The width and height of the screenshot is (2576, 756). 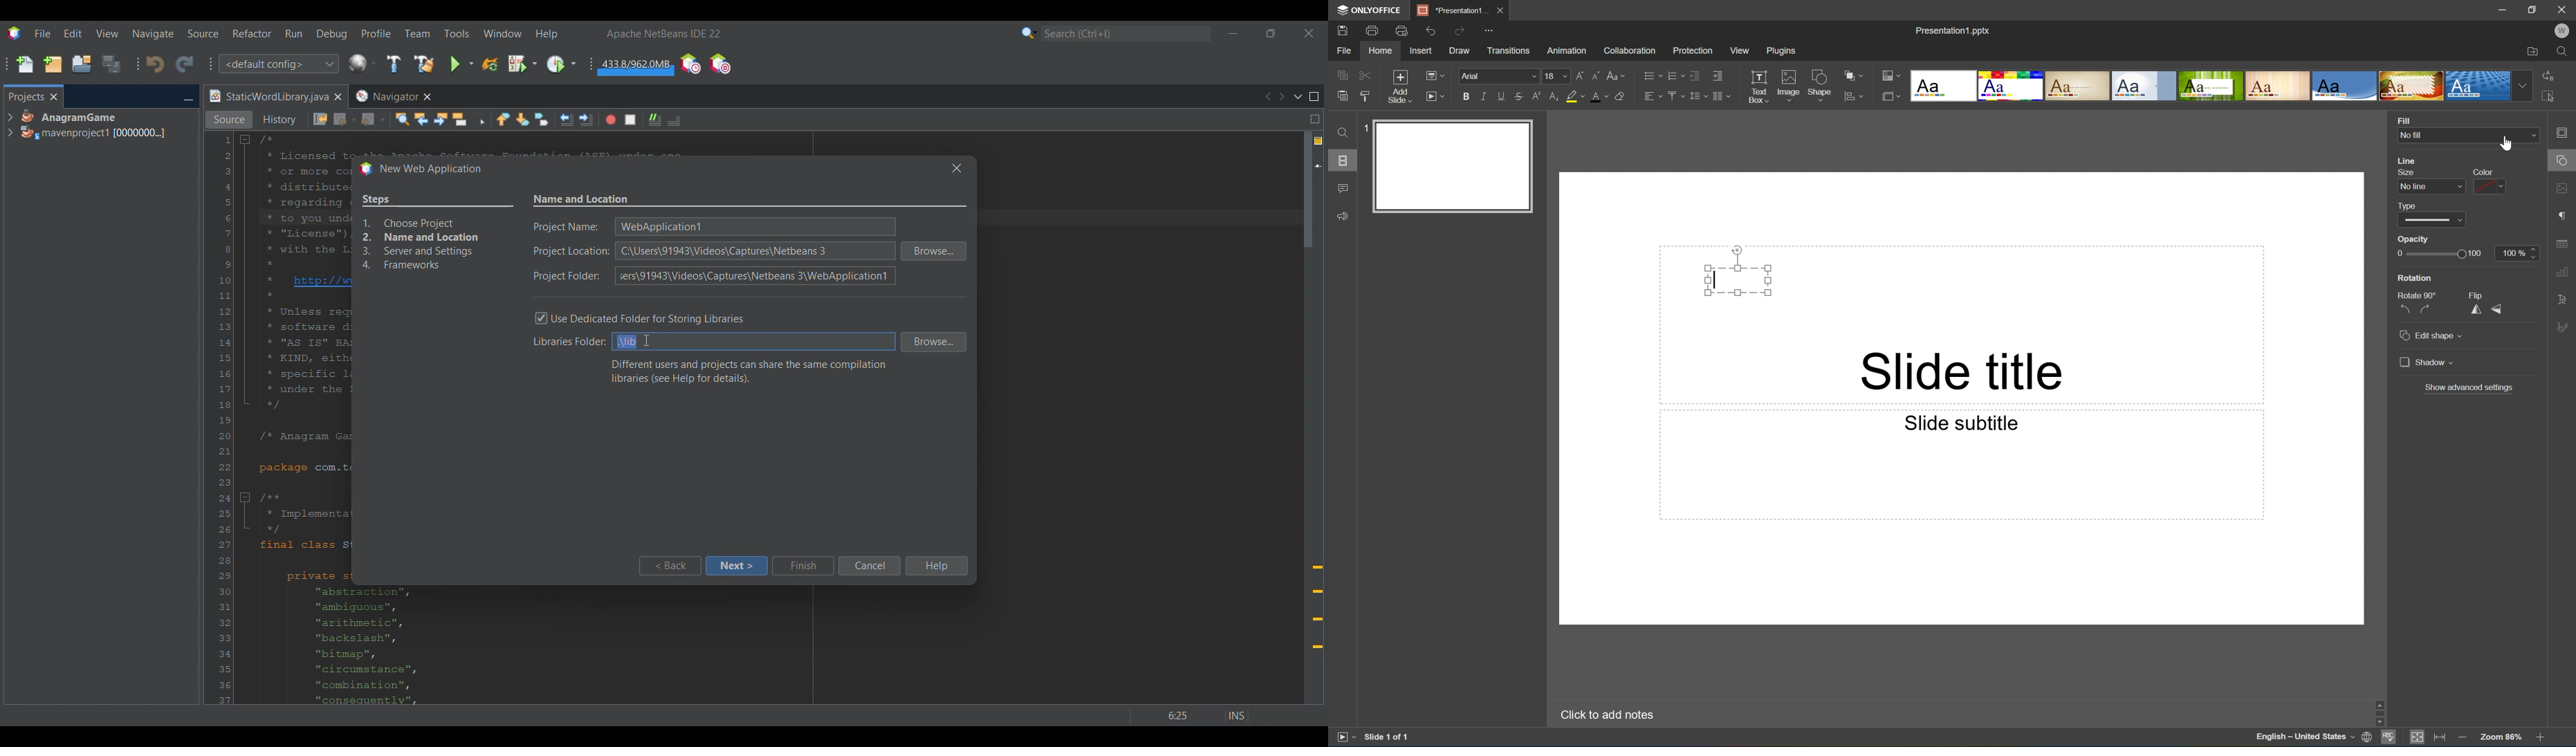 What do you see at coordinates (1855, 97) in the screenshot?
I see `align shape` at bounding box center [1855, 97].